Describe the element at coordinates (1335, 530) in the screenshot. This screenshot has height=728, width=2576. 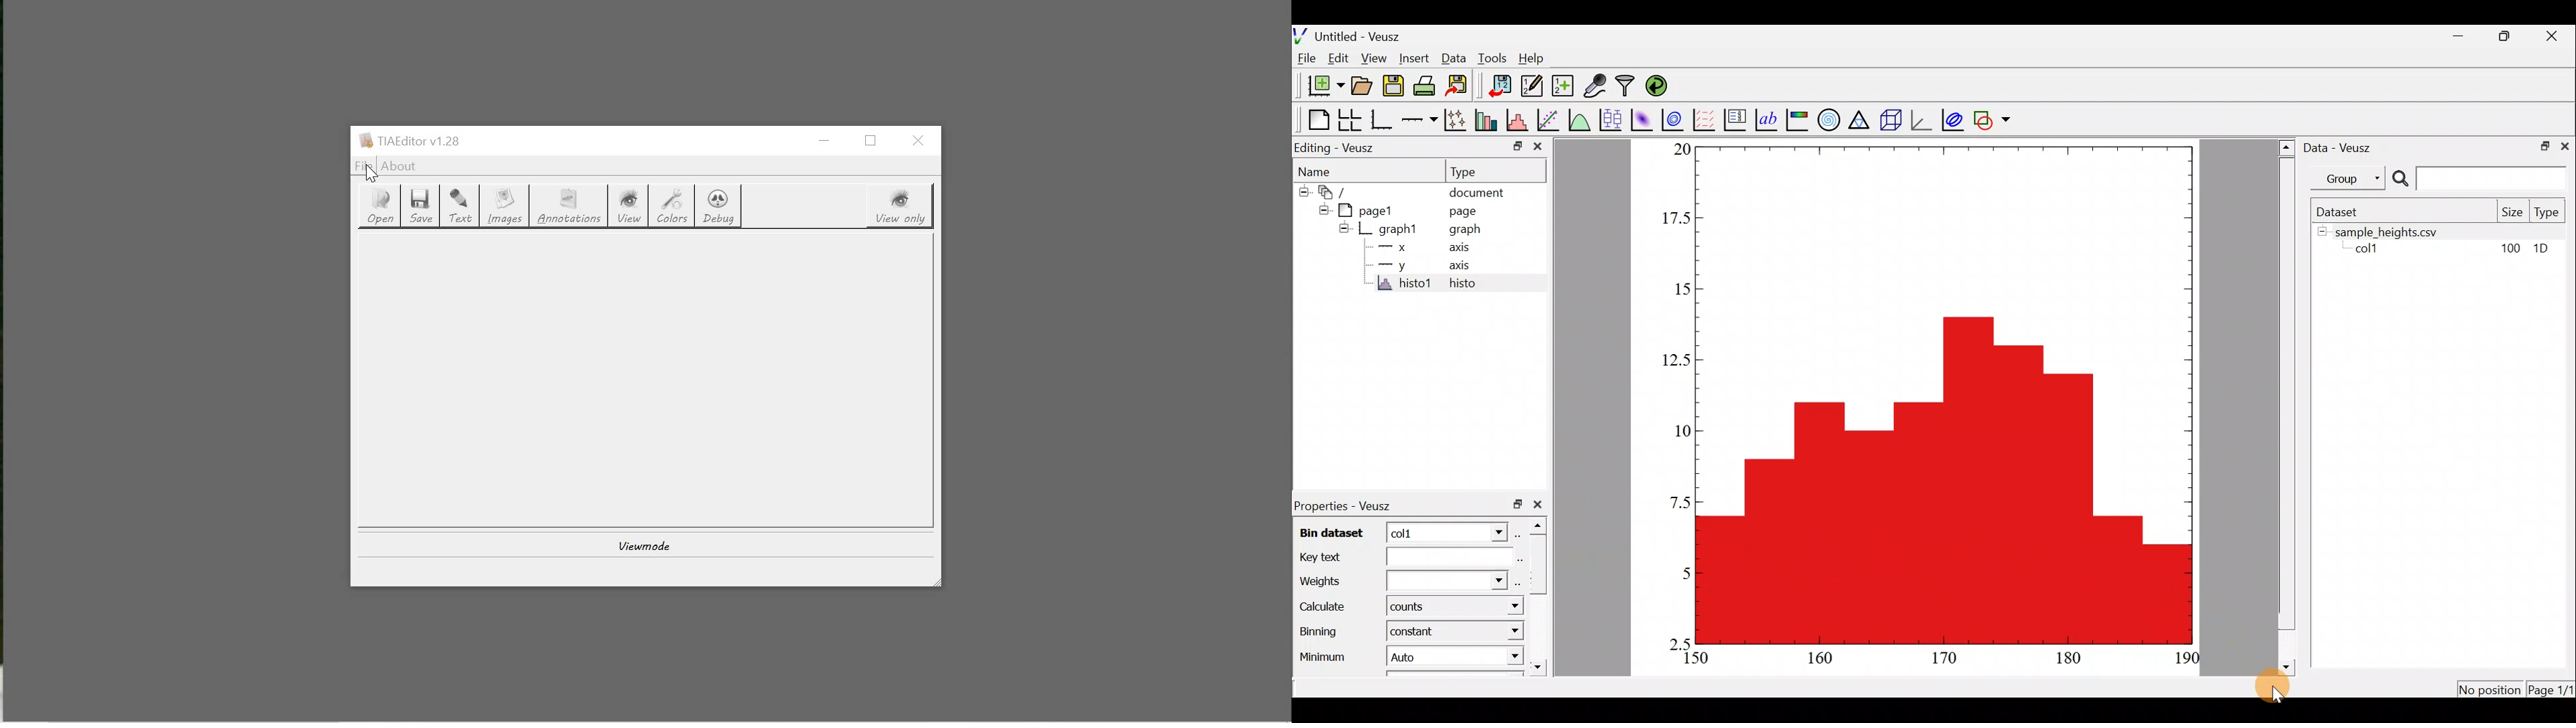
I see `Bin dataset` at that location.